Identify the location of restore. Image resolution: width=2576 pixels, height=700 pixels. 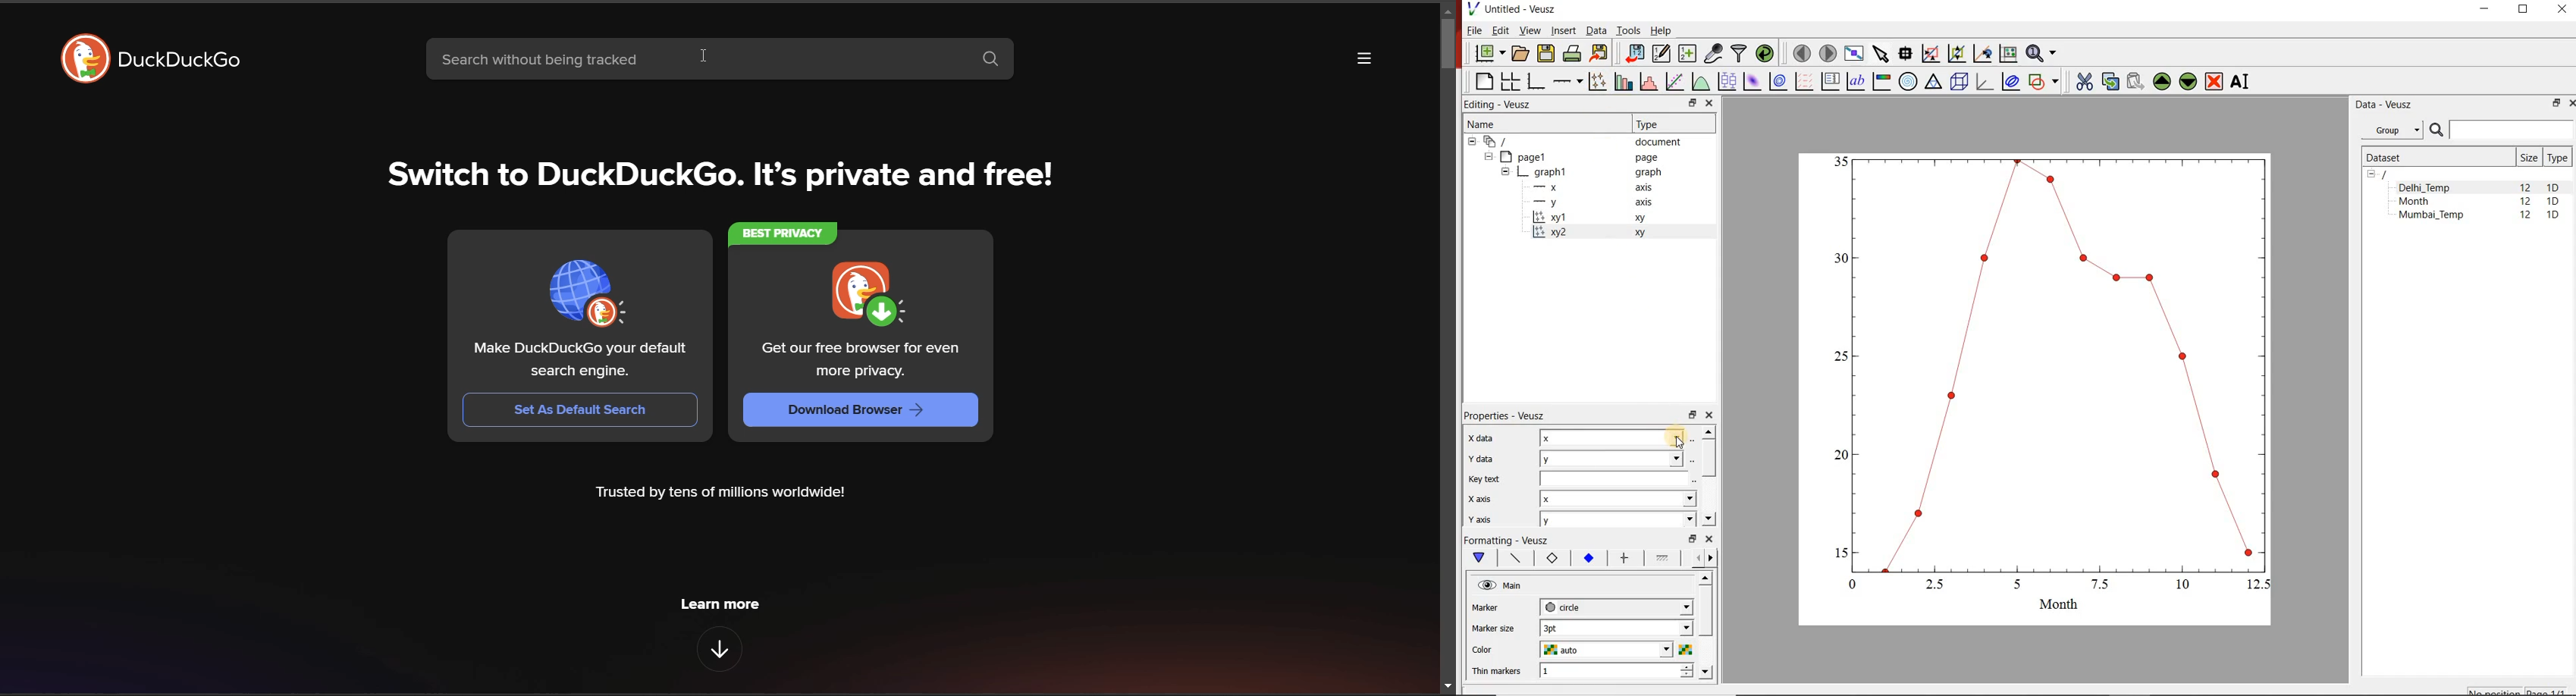
(1693, 103).